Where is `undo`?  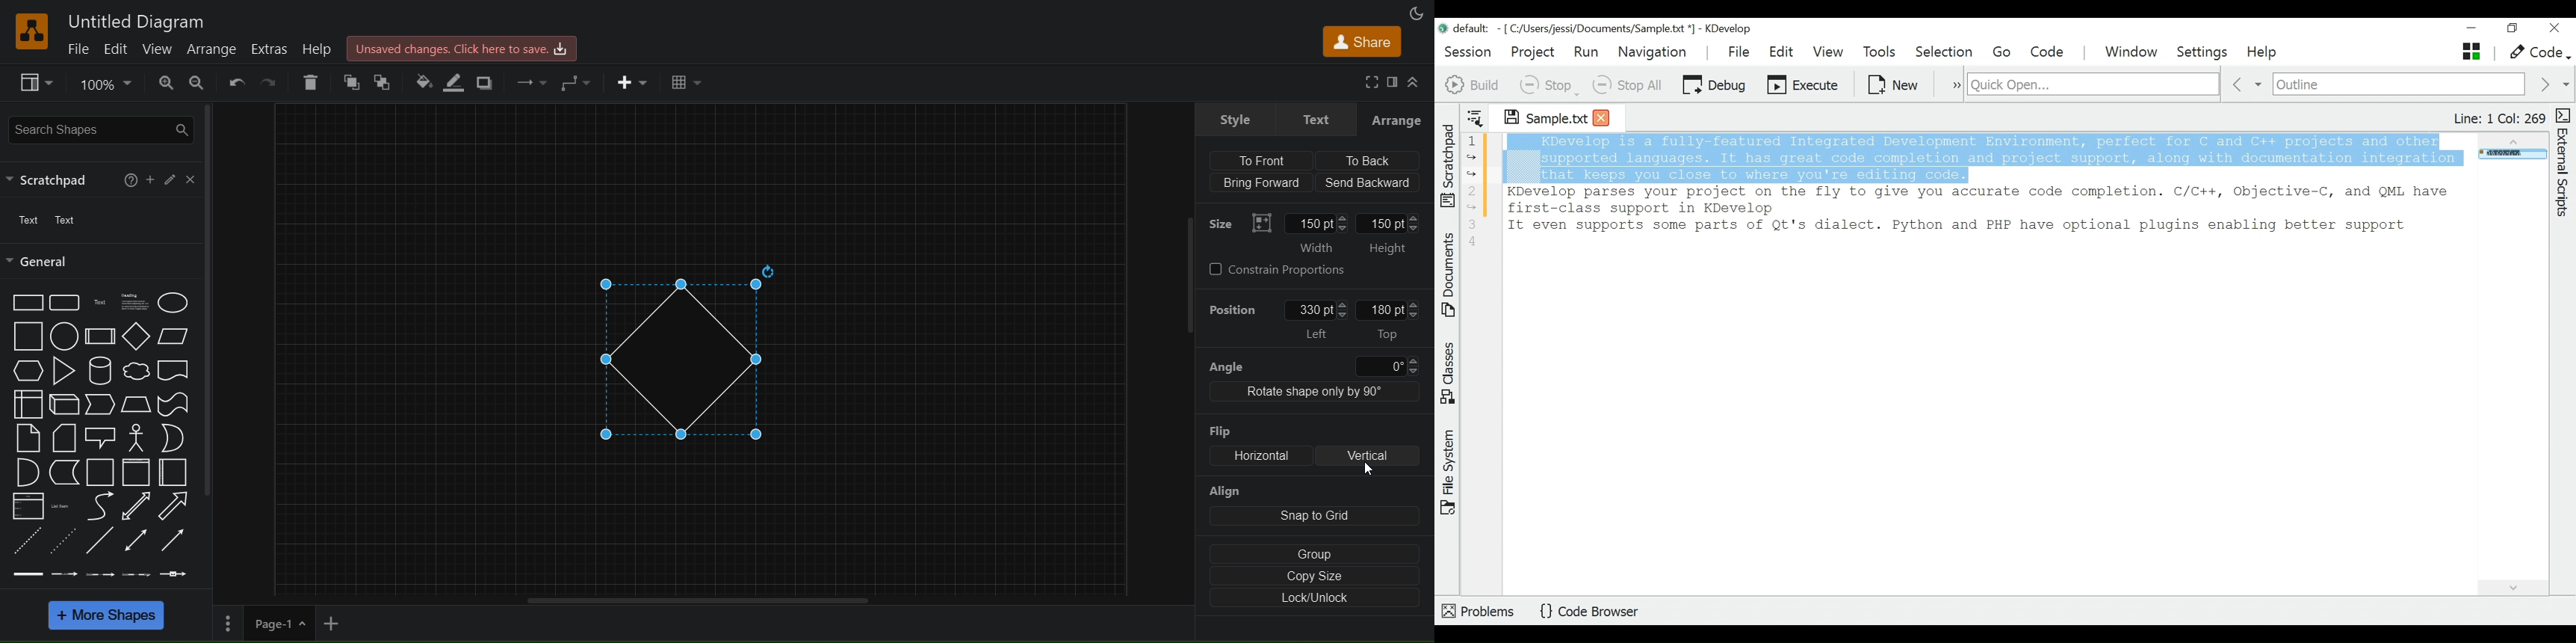 undo is located at coordinates (235, 81).